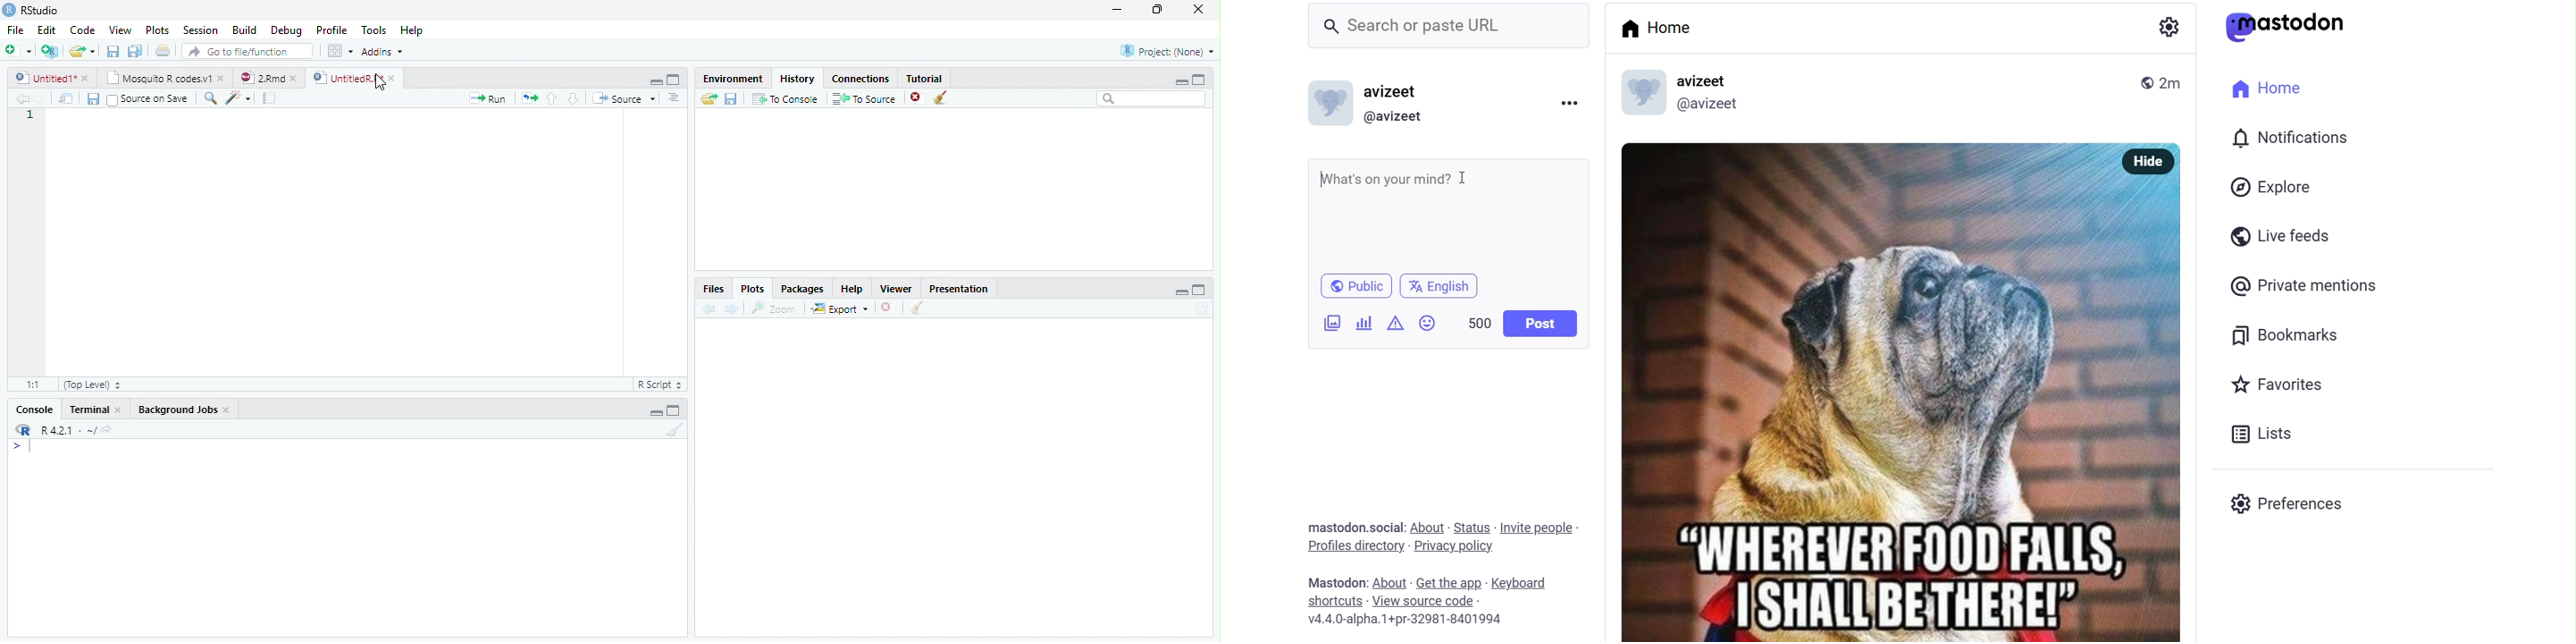 The image size is (2576, 644). What do you see at coordinates (488, 98) in the screenshot?
I see `Run` at bounding box center [488, 98].